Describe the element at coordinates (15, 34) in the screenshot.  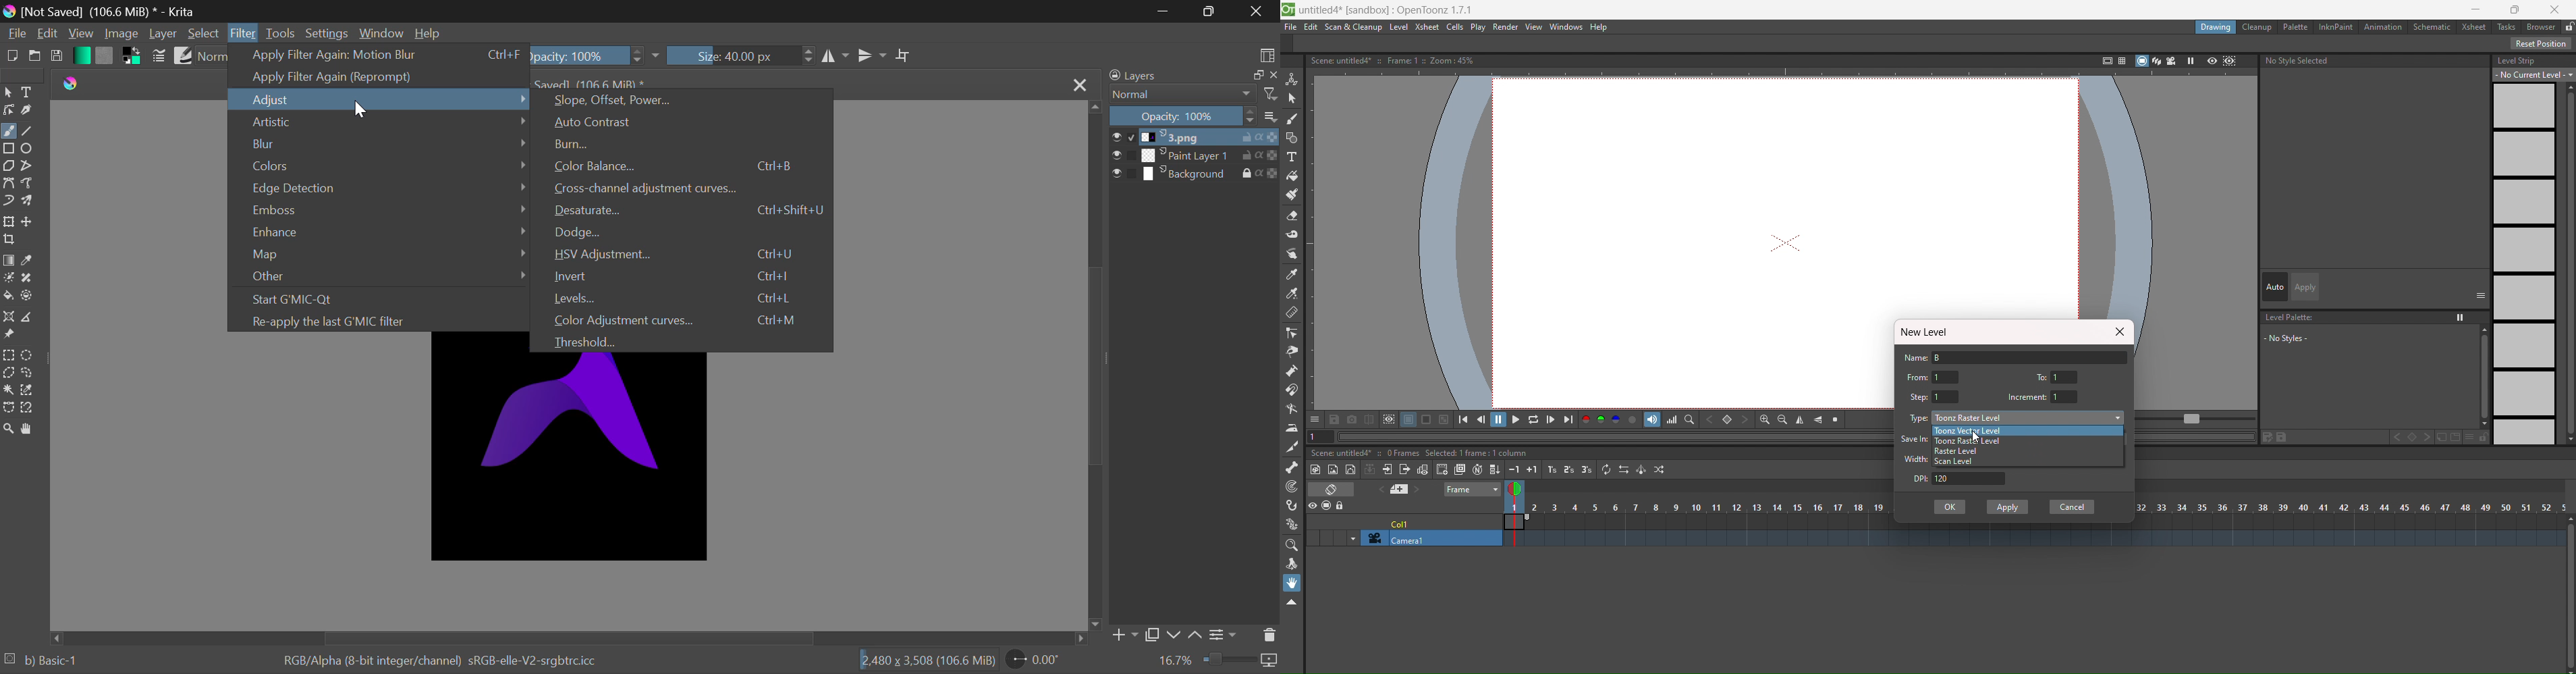
I see `File` at that location.